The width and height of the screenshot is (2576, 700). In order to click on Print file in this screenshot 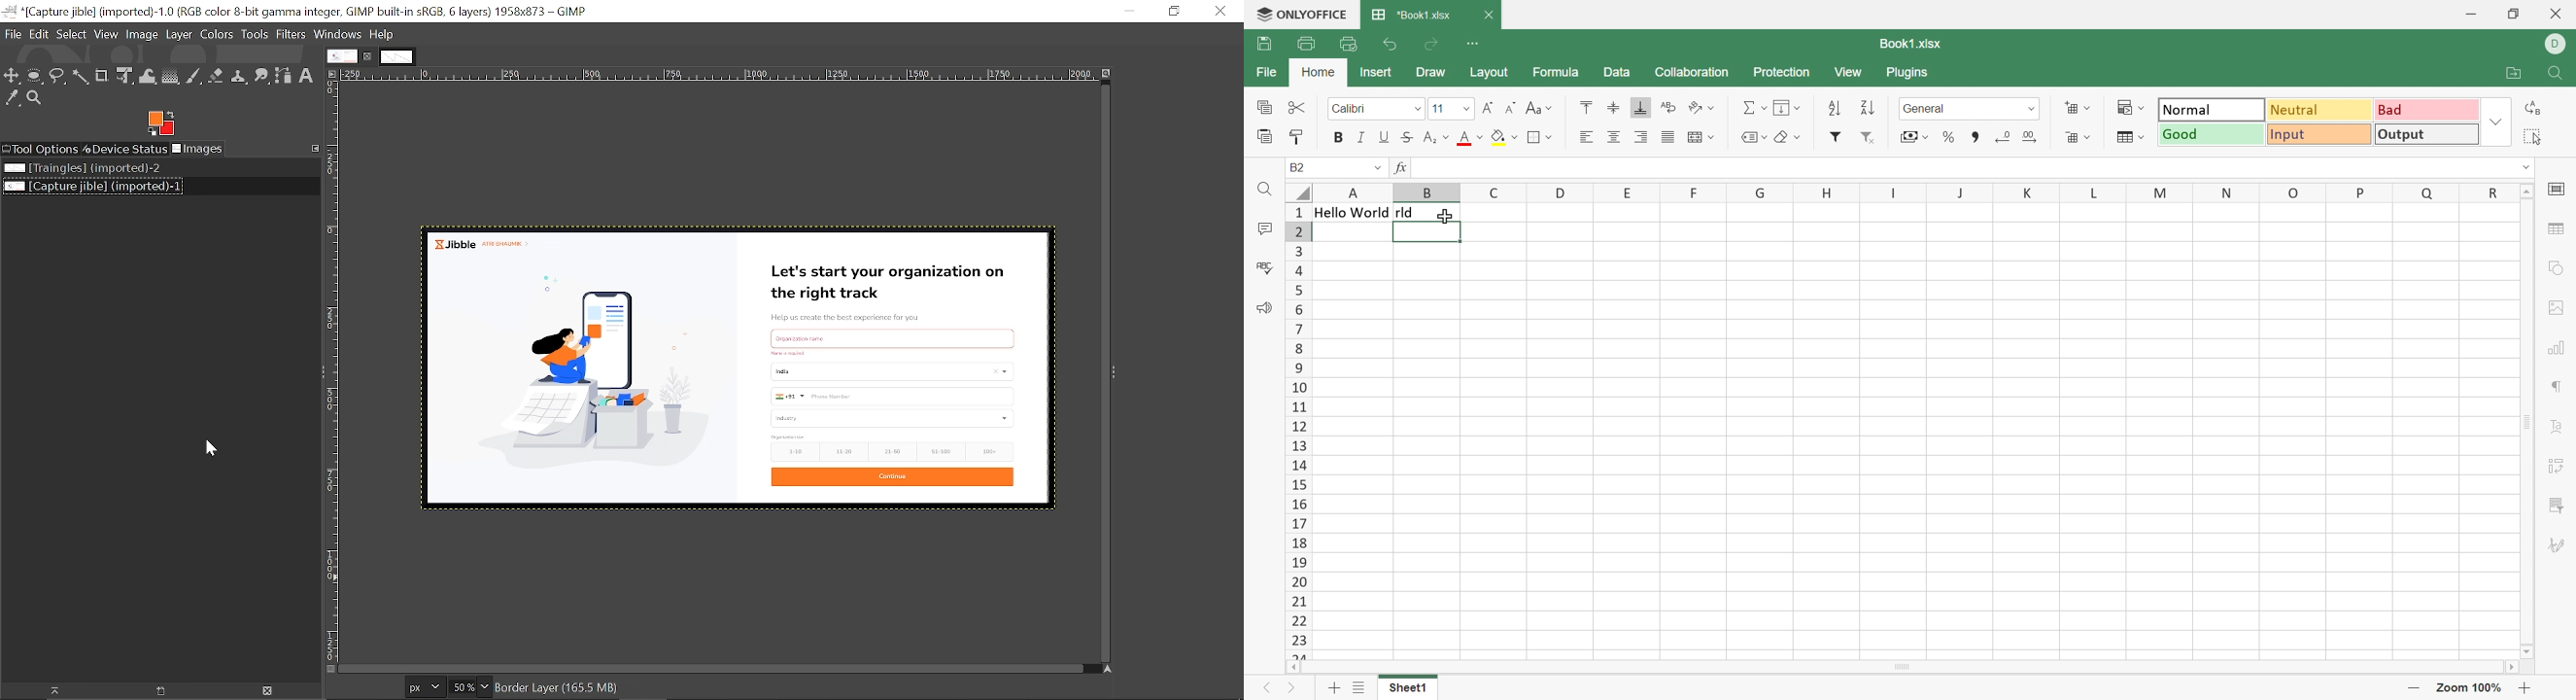, I will do `click(1308, 43)`.